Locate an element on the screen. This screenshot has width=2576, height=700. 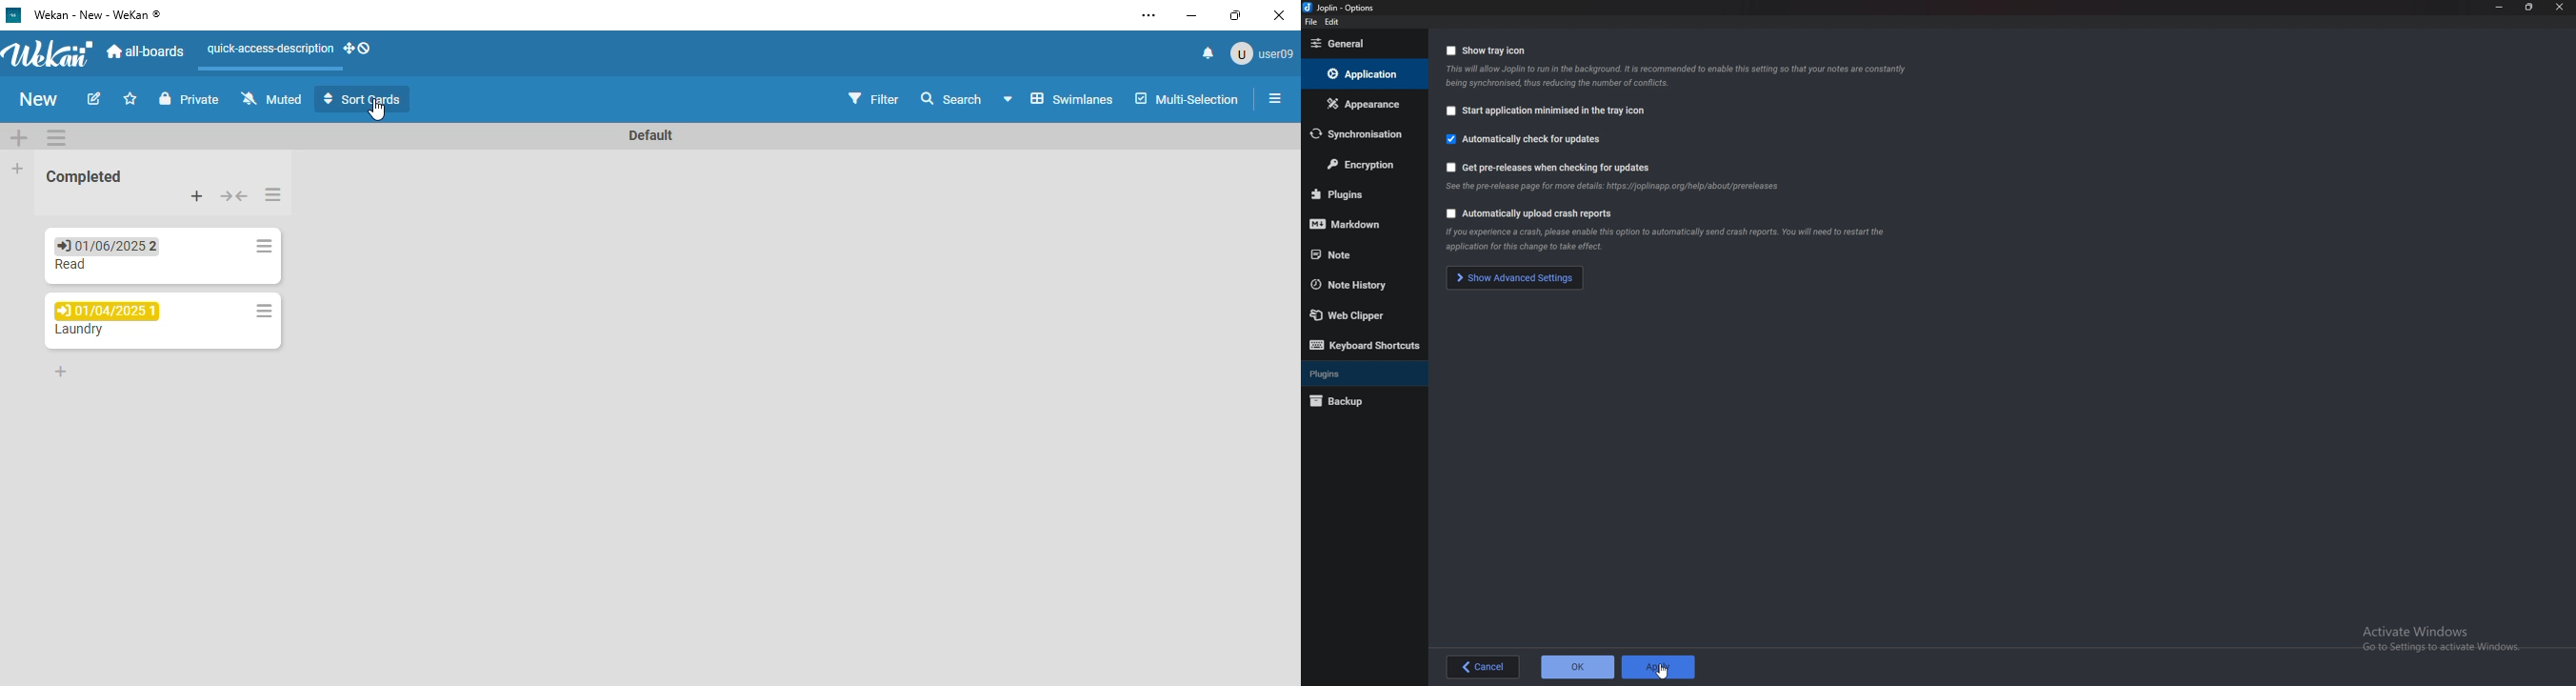
general is located at coordinates (1361, 43).